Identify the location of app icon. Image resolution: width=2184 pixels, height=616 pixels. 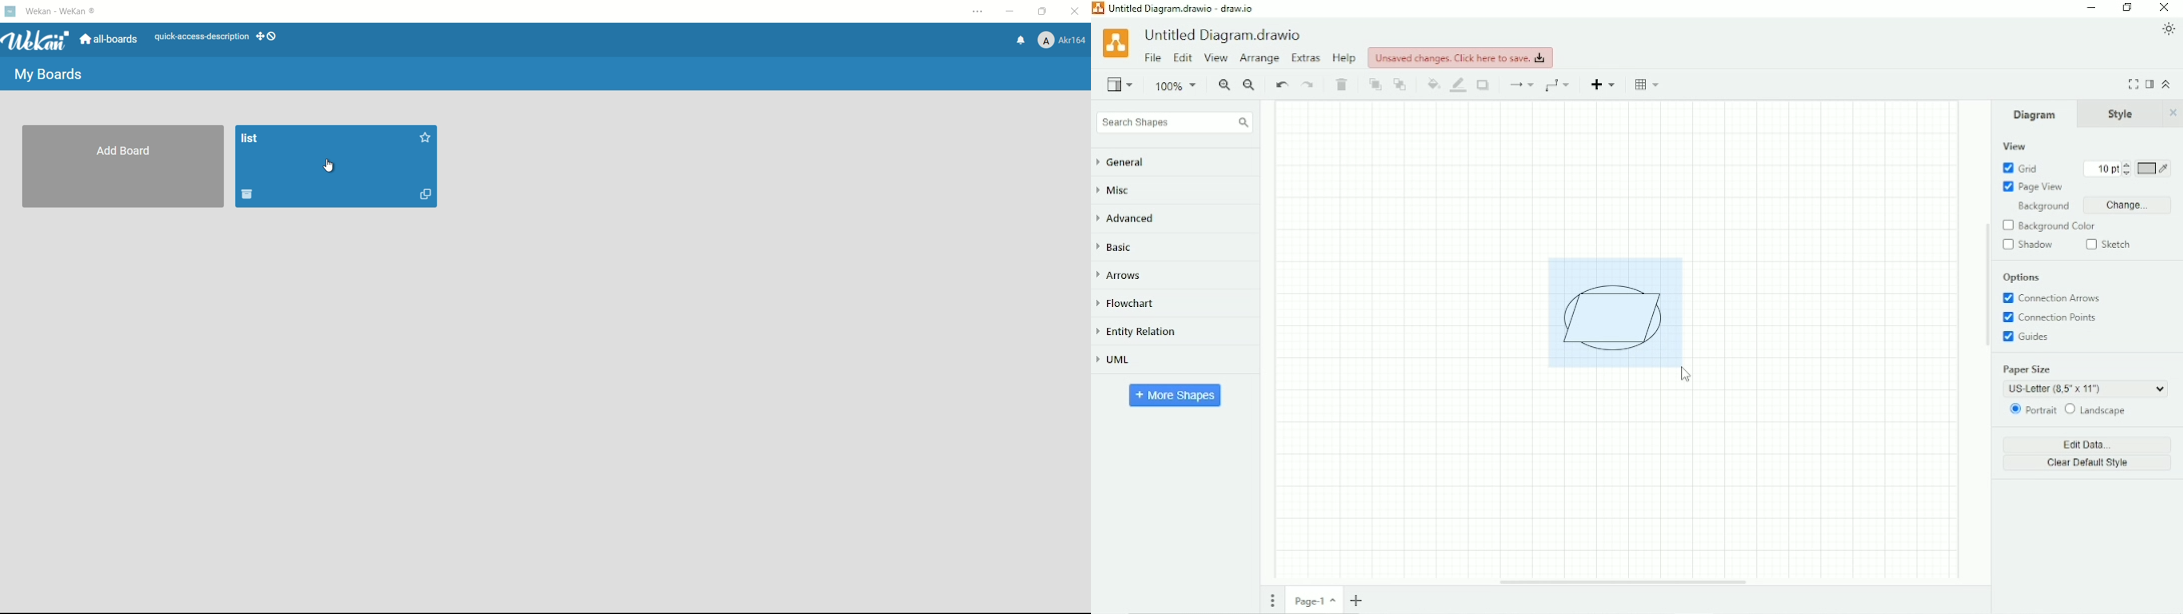
(11, 11).